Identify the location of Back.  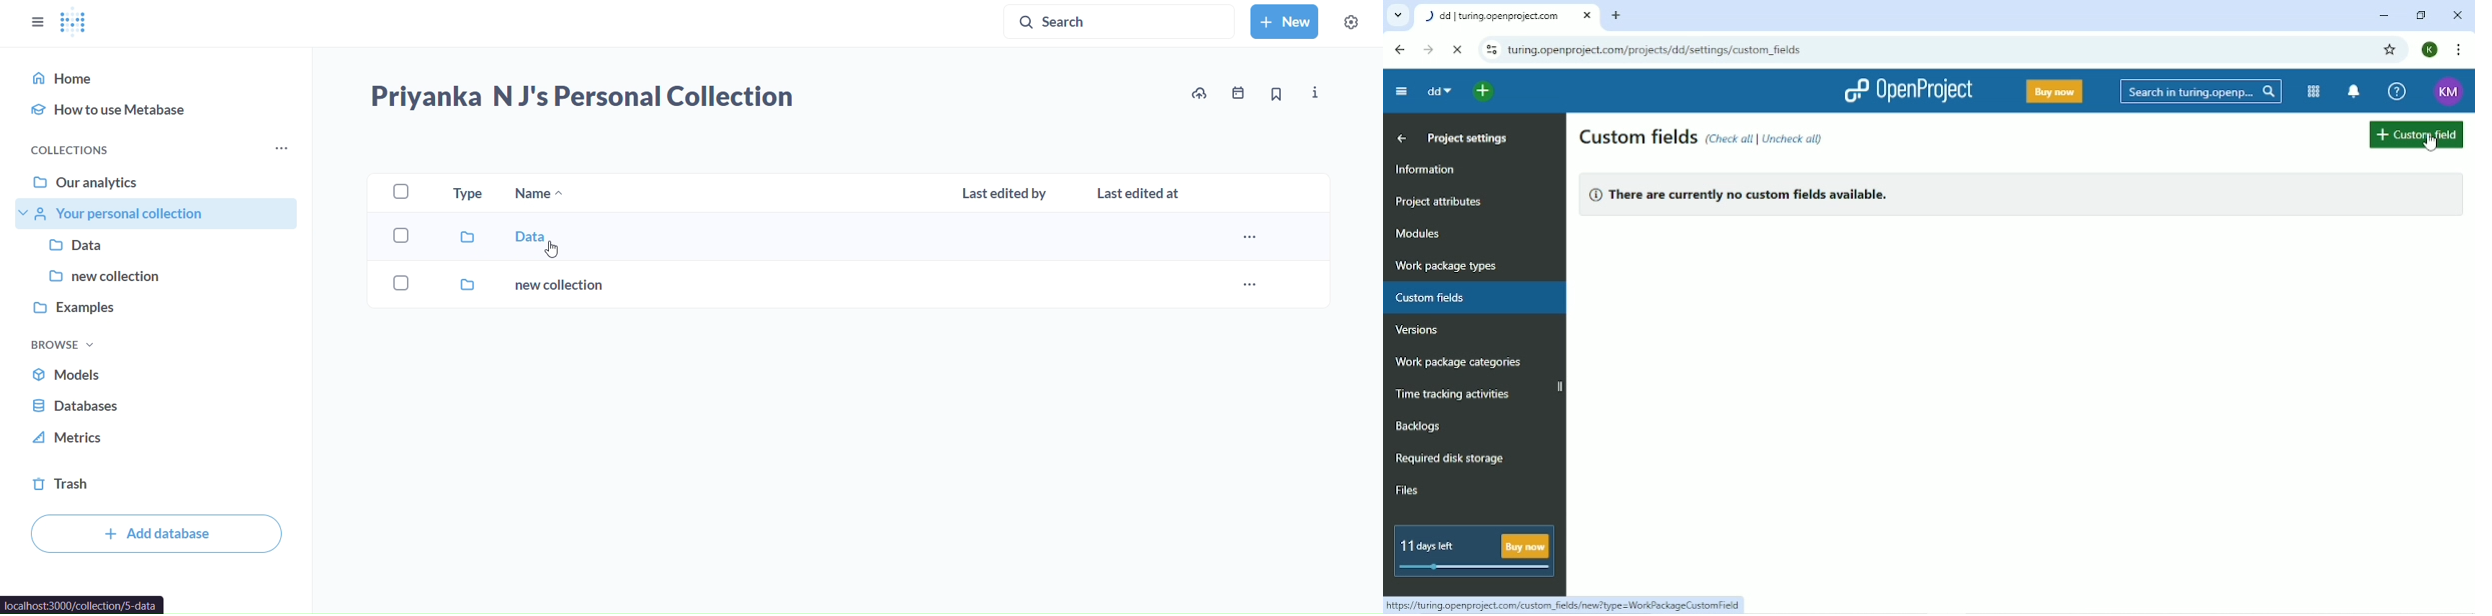
(1401, 49).